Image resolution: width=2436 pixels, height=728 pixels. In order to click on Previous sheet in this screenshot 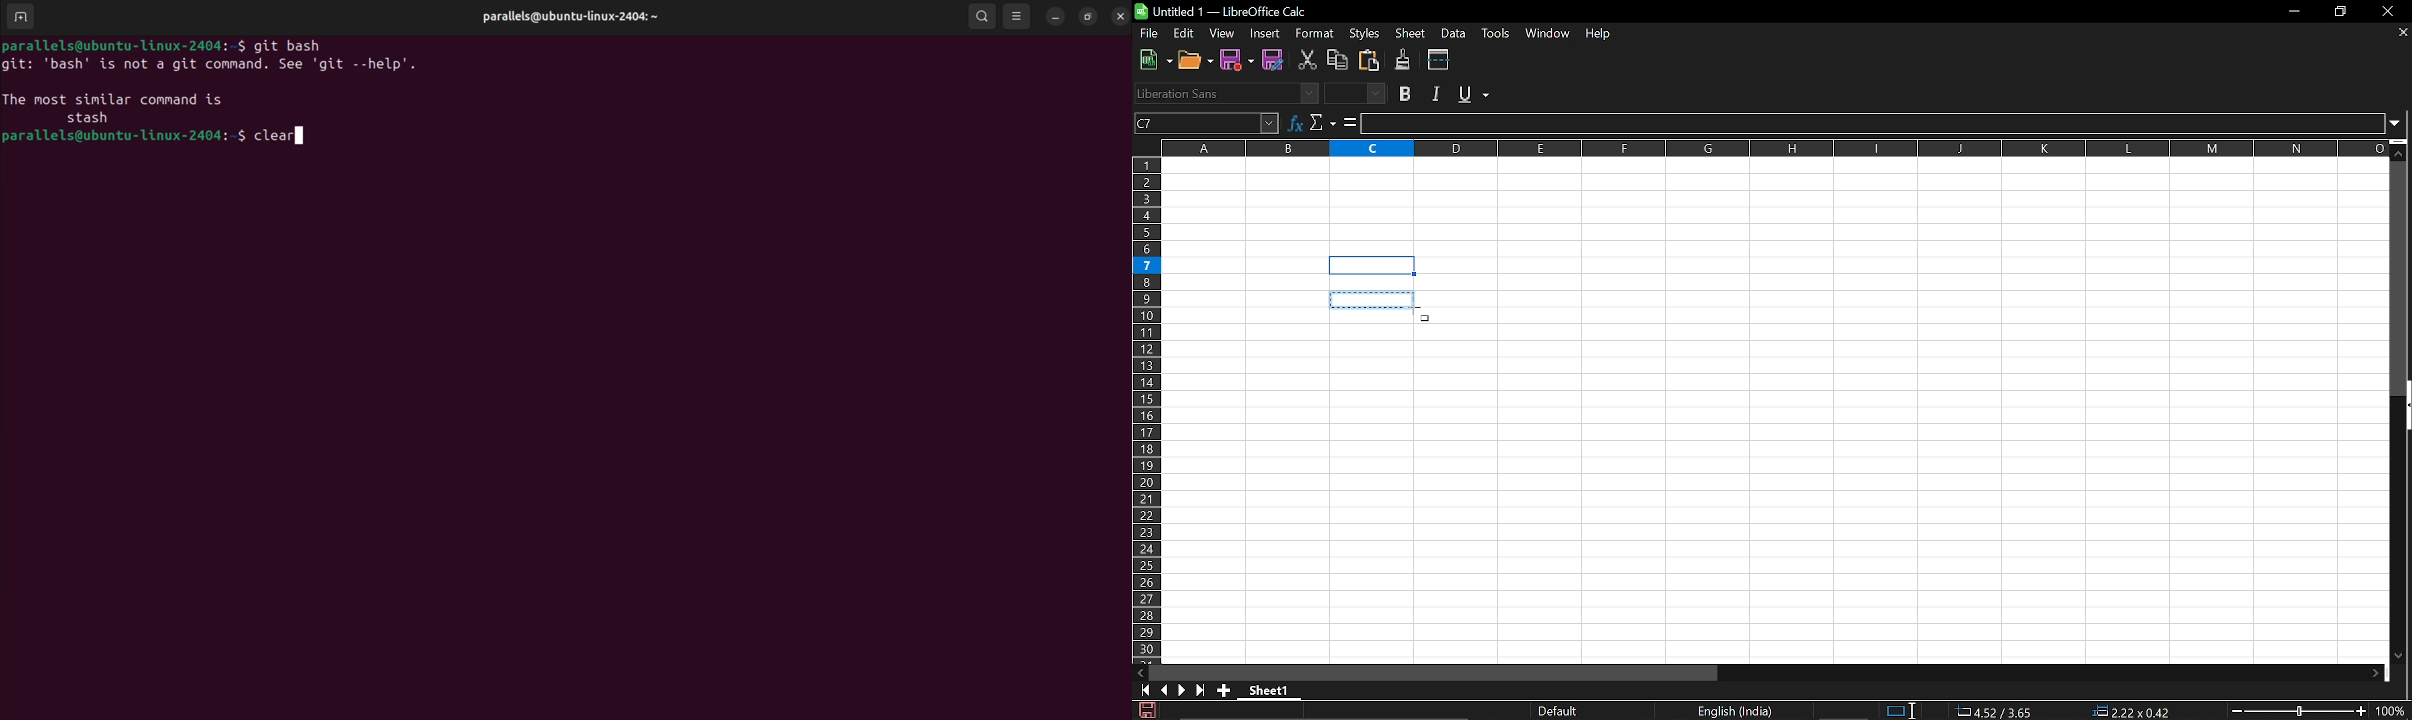, I will do `click(1163, 690)`.